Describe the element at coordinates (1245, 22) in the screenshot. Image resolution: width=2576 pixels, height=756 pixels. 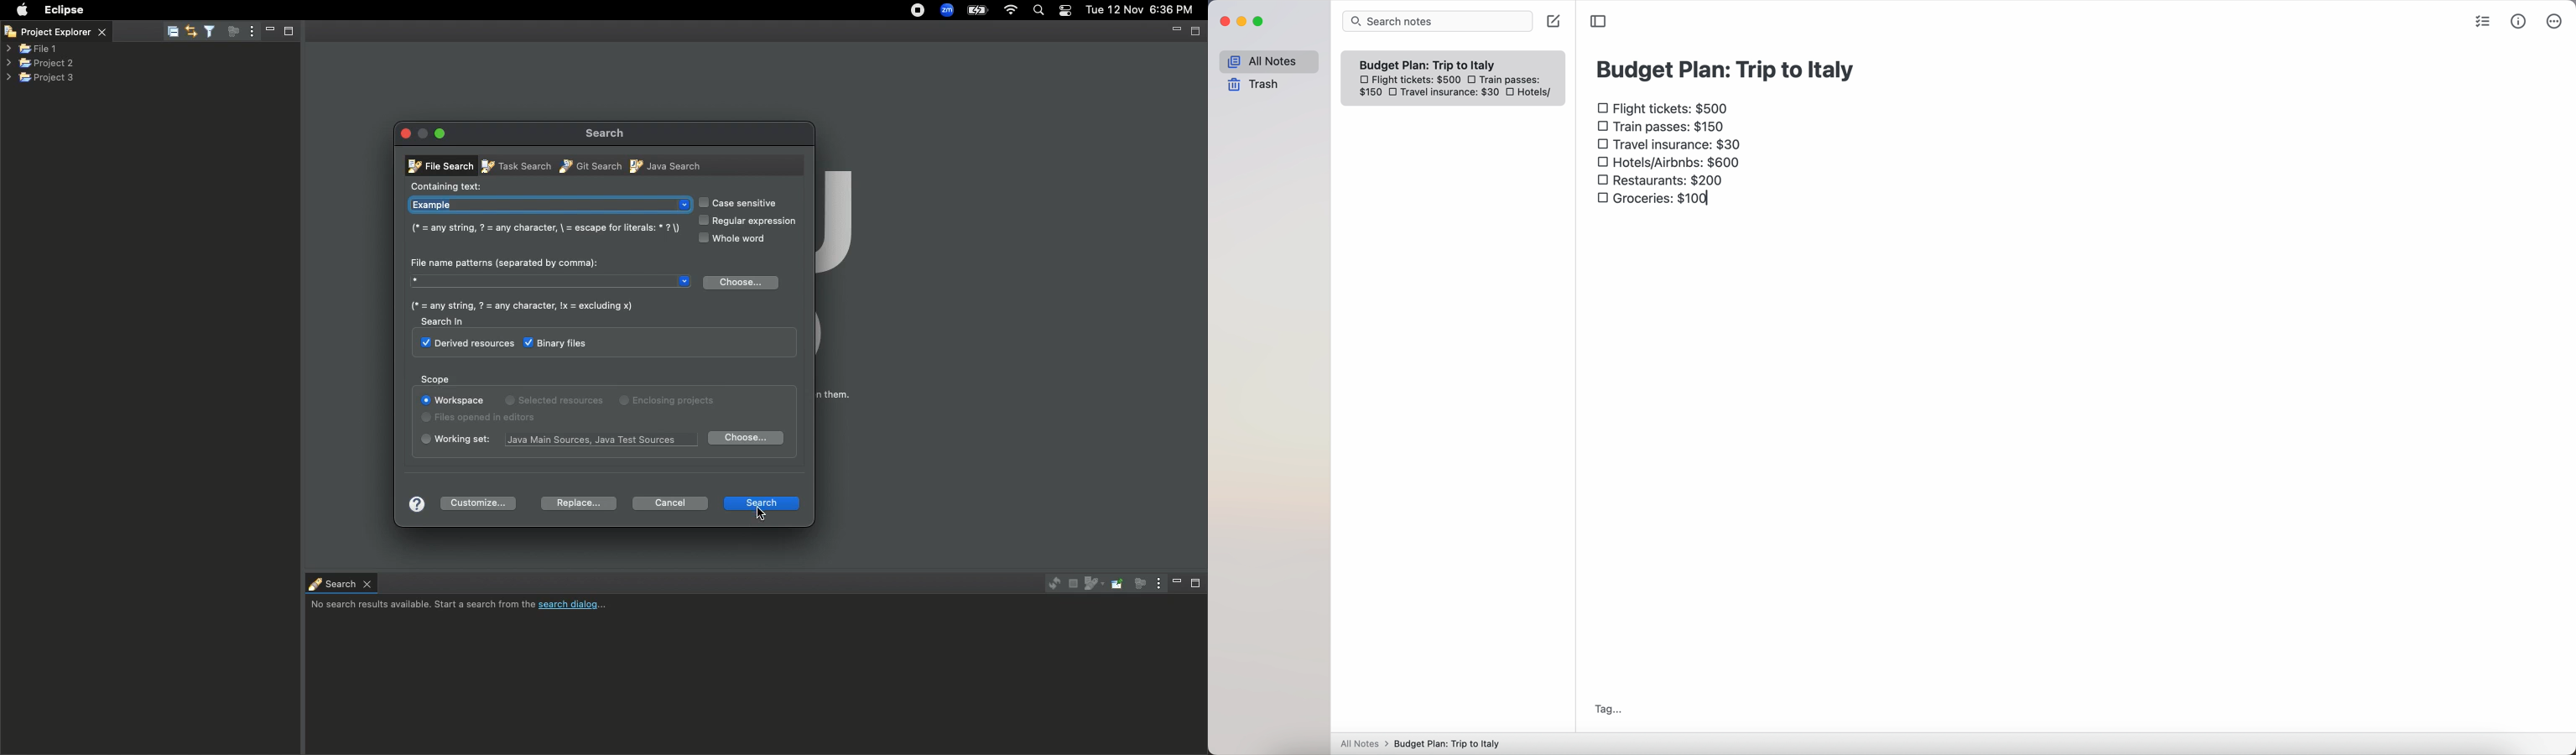
I see `minimize` at that location.